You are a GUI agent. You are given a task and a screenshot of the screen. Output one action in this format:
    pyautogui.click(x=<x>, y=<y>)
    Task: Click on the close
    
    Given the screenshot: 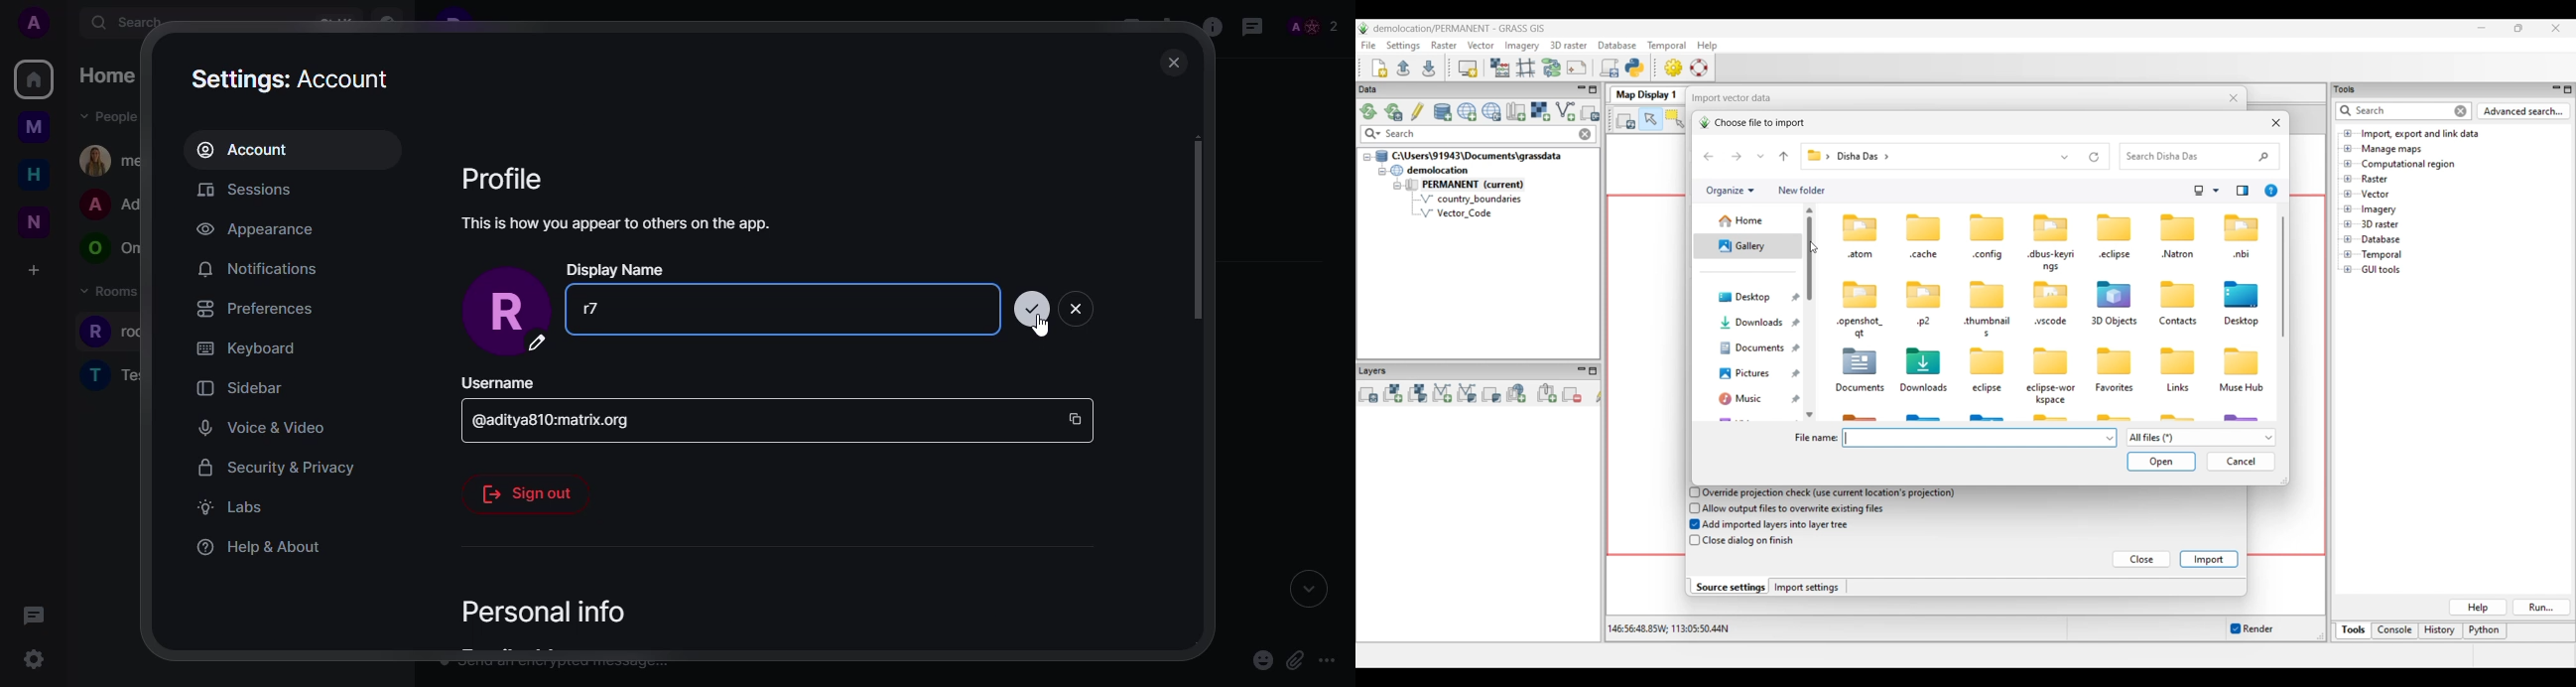 What is the action you would take?
    pyautogui.click(x=1076, y=308)
    